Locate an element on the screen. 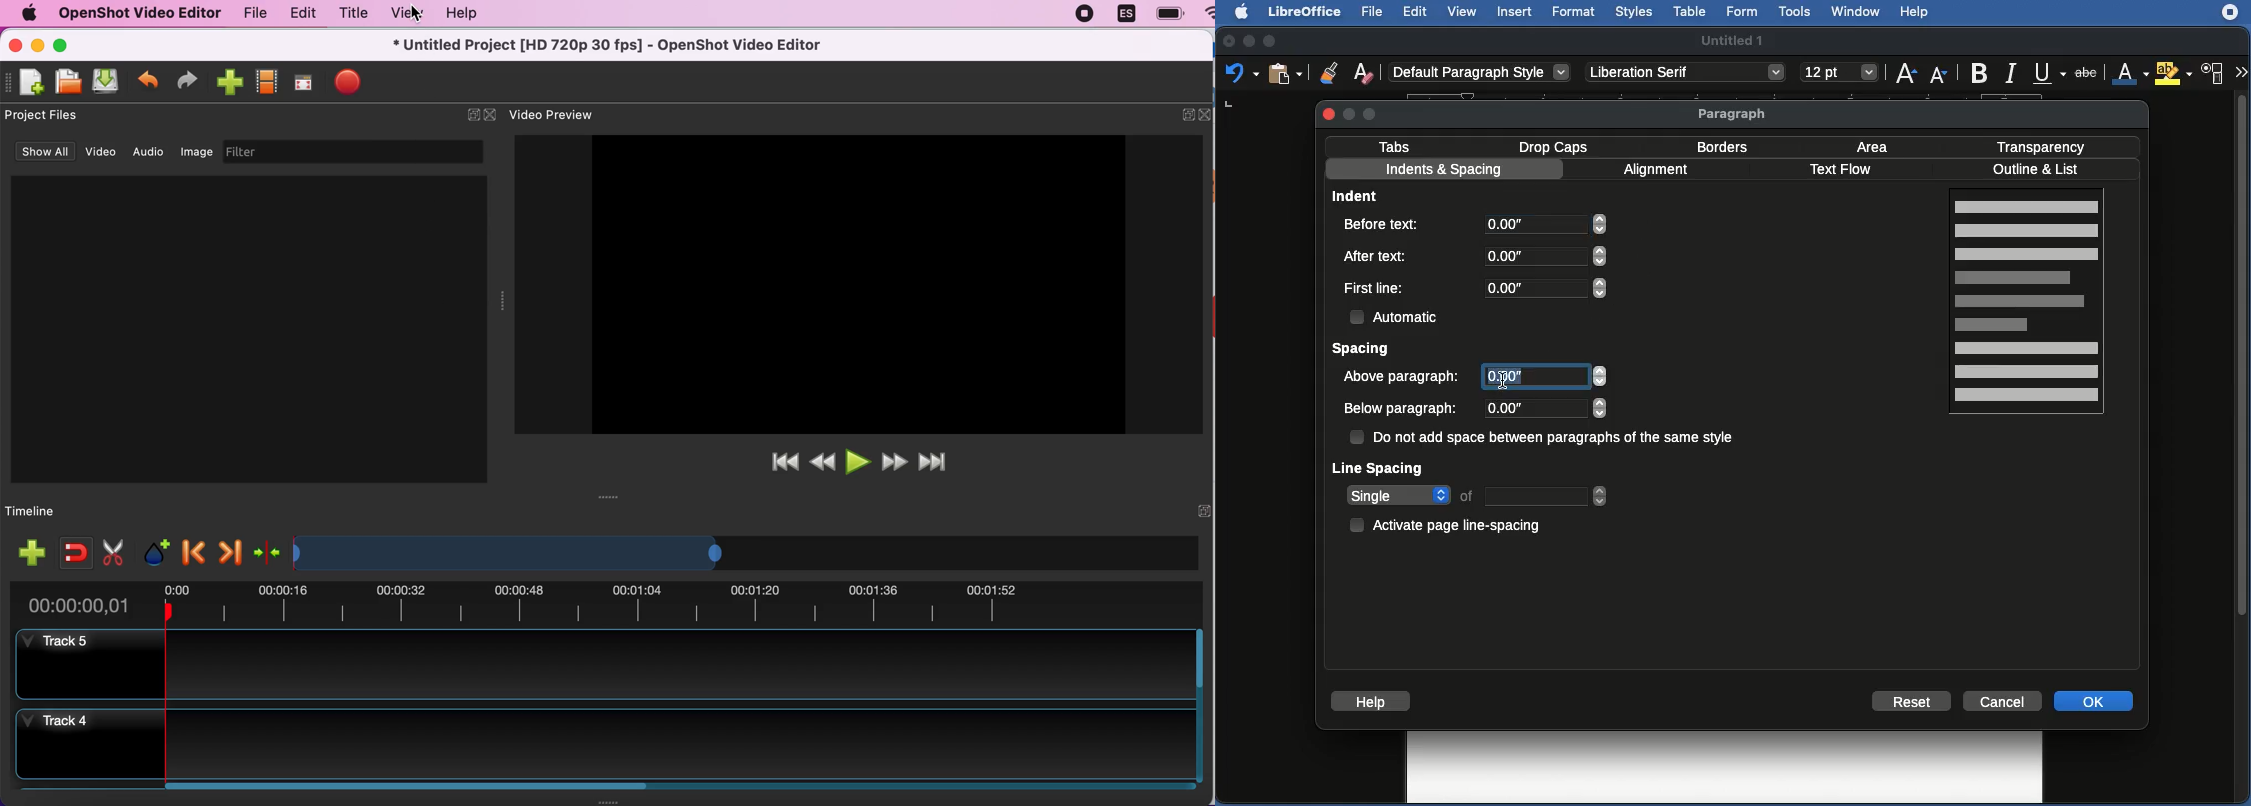  clone formatting is located at coordinates (1323, 72).